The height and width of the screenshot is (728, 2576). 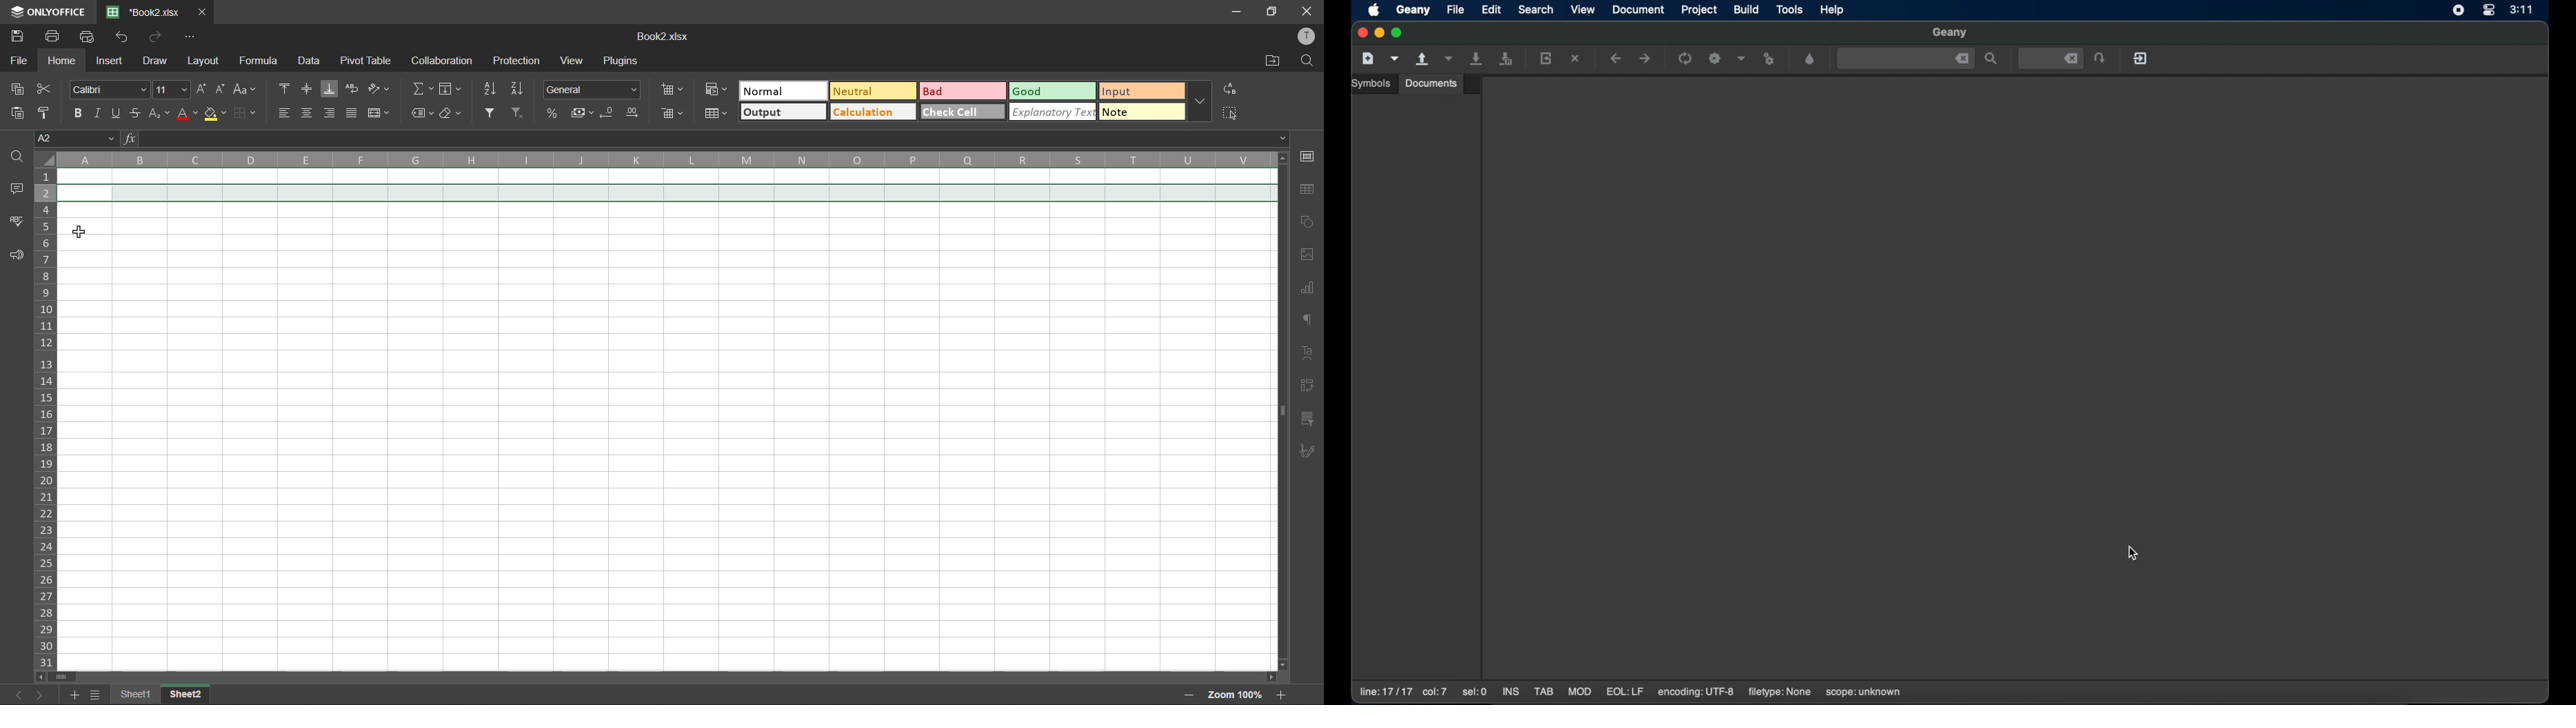 I want to click on customize quick access toolbar, so click(x=190, y=37).